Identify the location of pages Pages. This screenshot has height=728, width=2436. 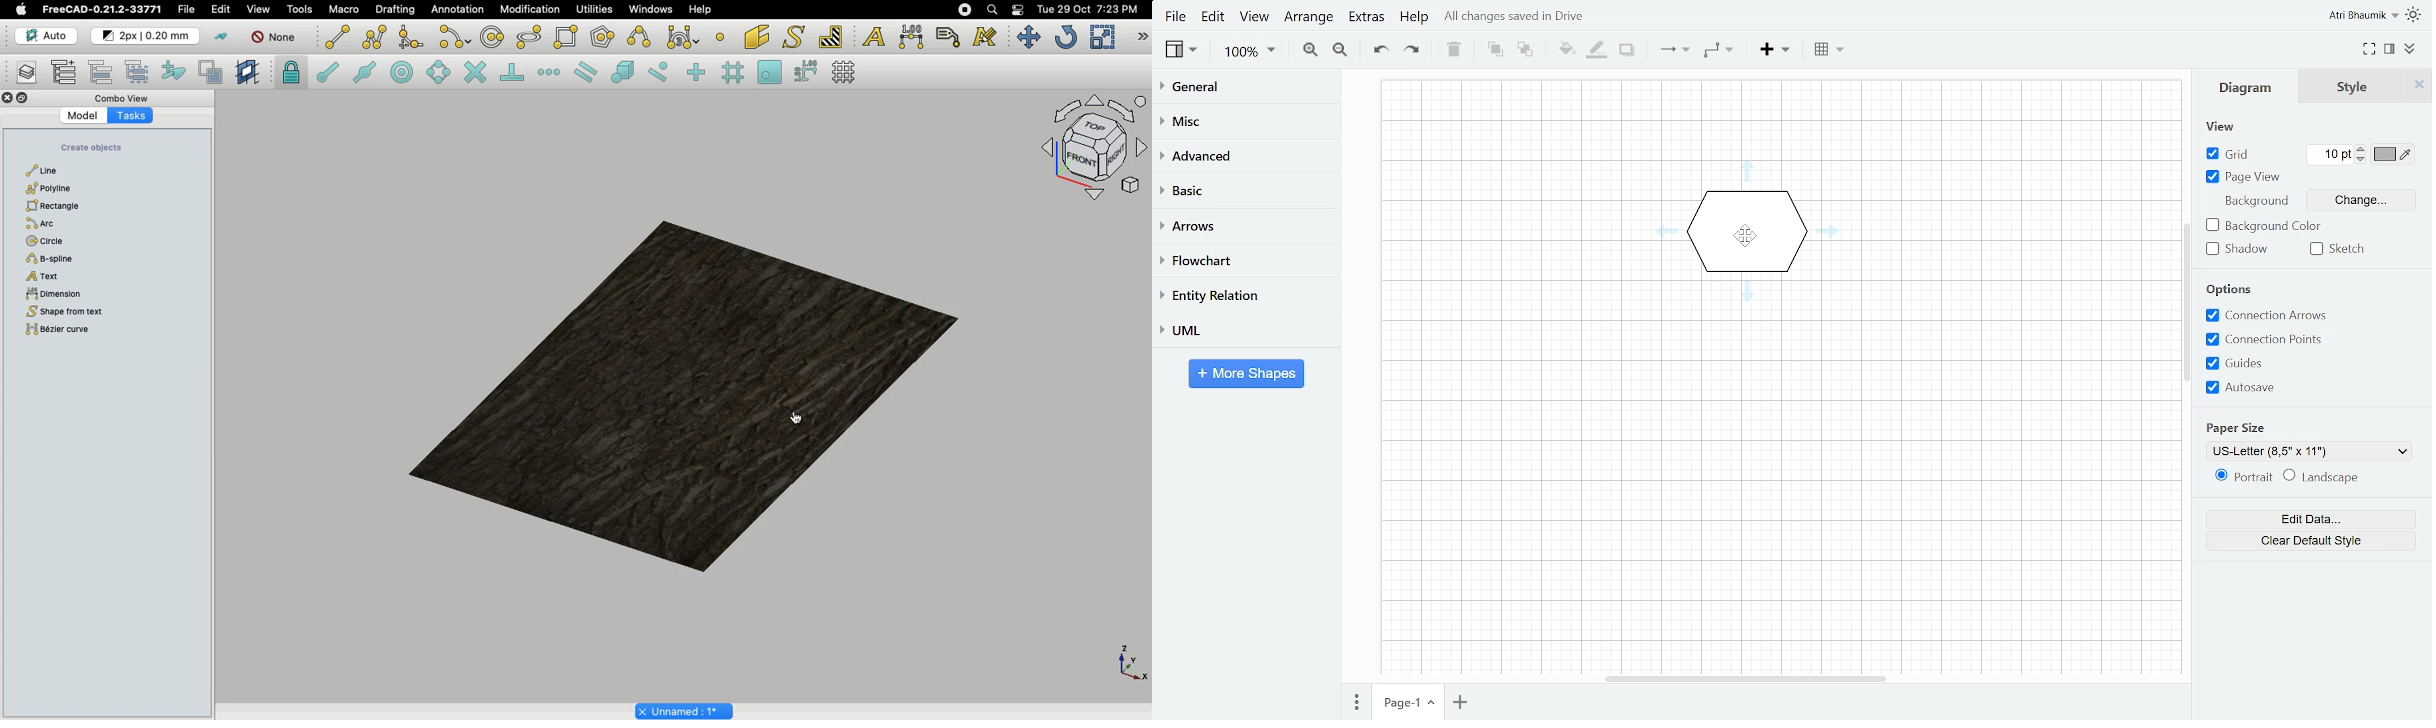
(1356, 701).